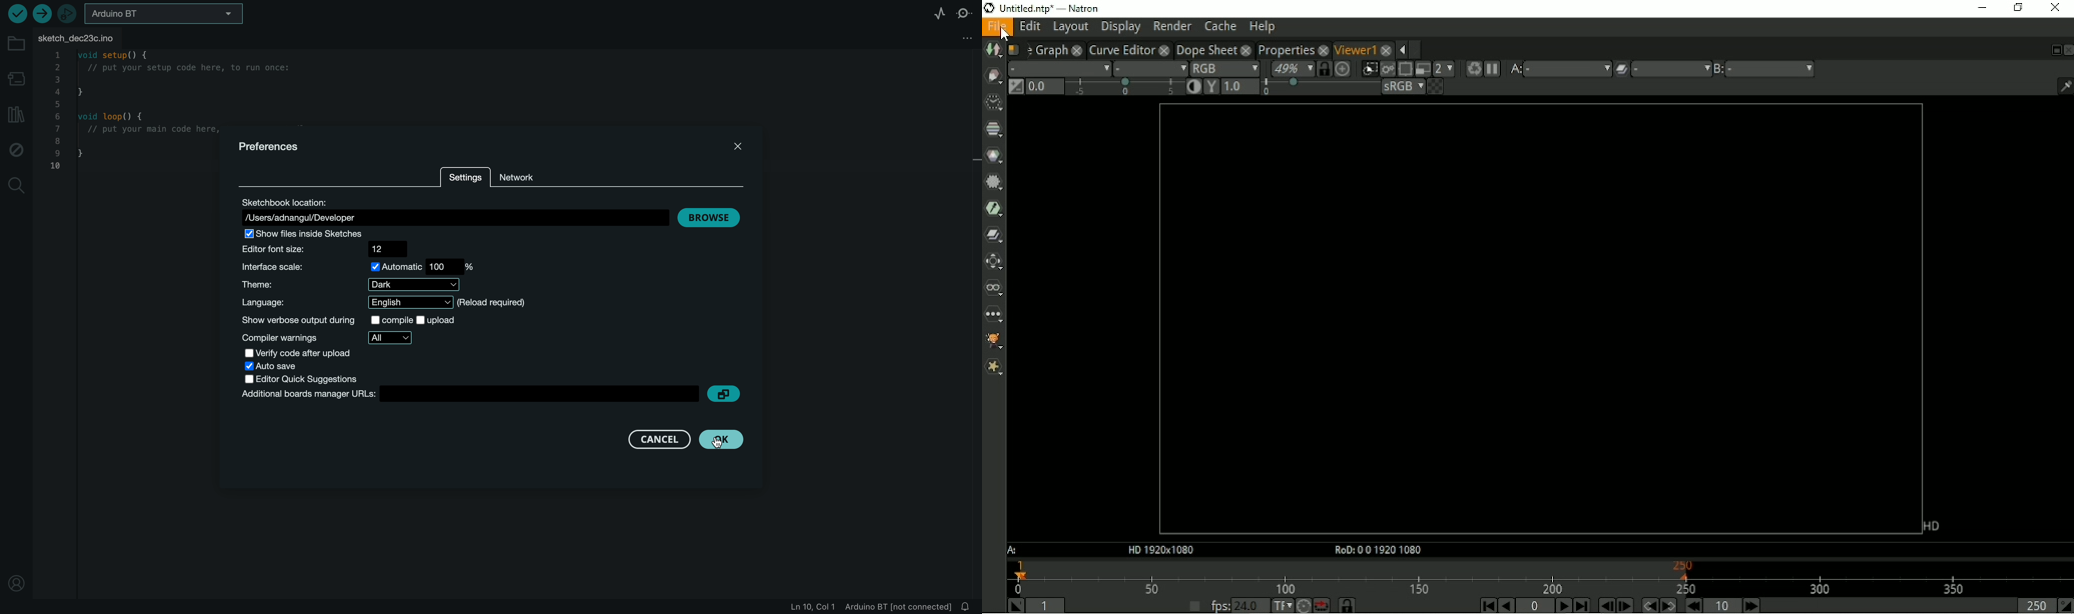 Image resolution: width=2100 pixels, height=616 pixels. What do you see at coordinates (357, 321) in the screenshot?
I see `show output` at bounding box center [357, 321].